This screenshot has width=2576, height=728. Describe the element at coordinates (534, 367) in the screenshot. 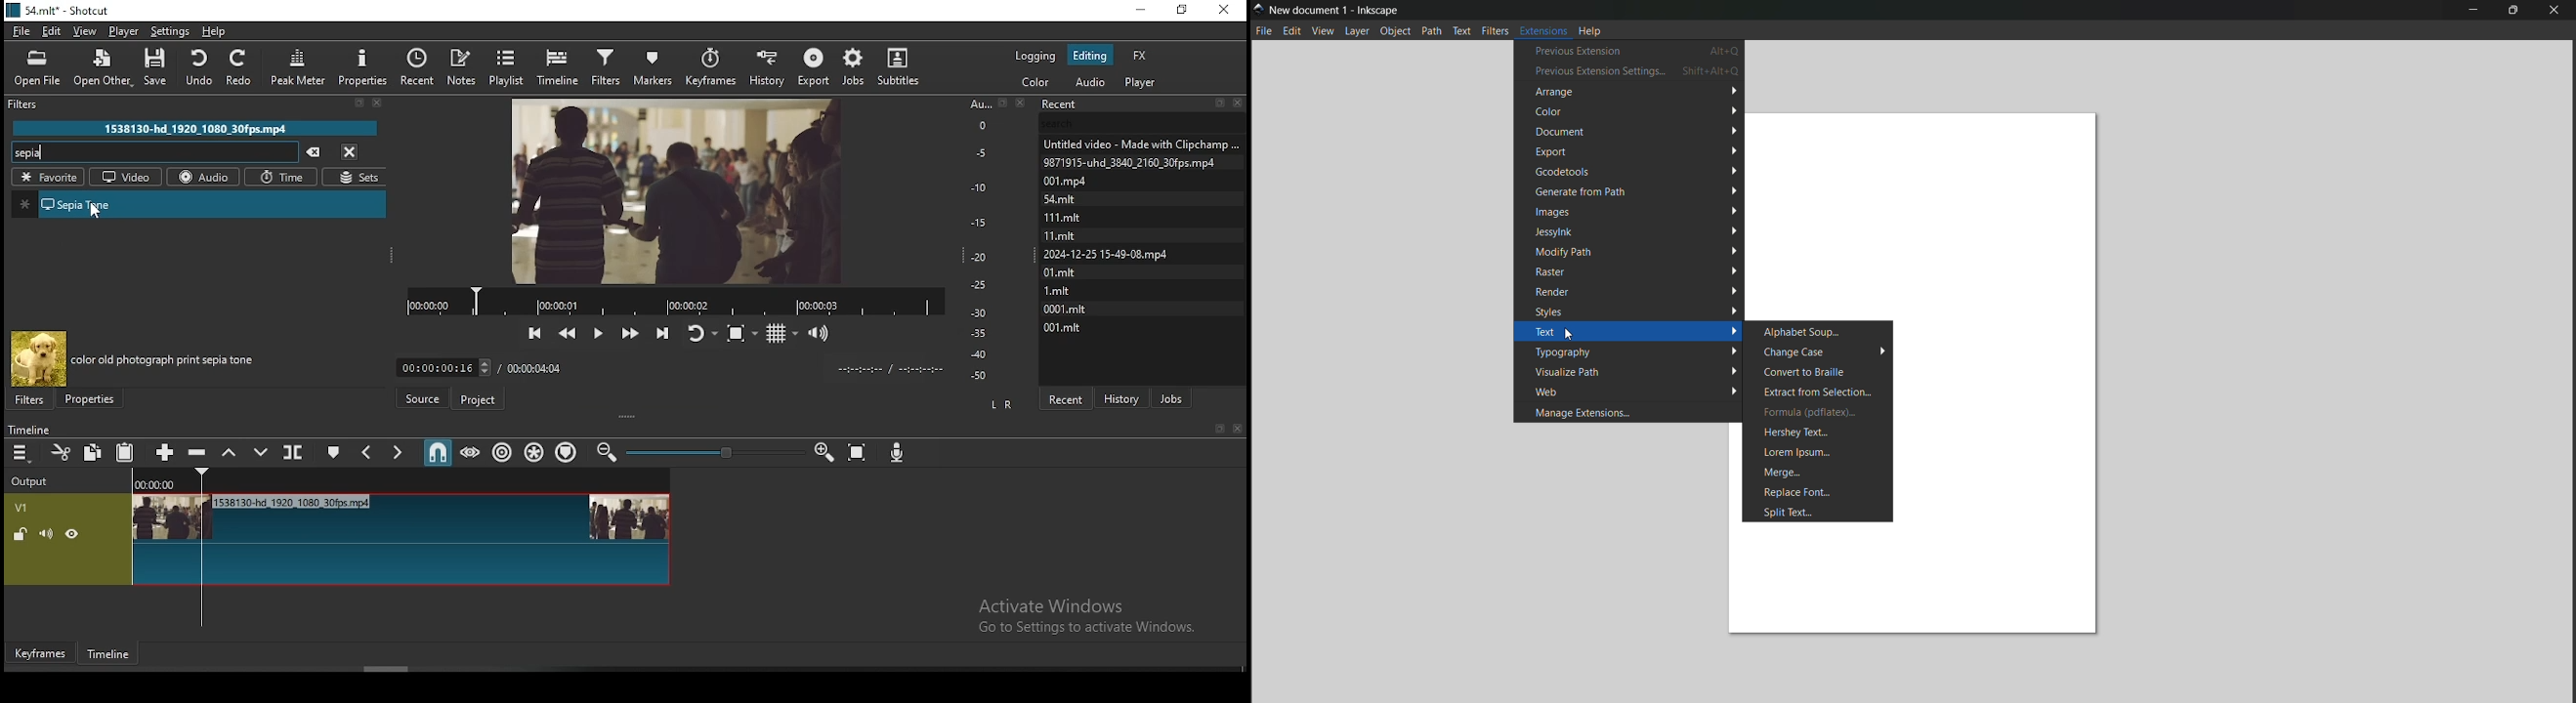

I see `total time` at that location.